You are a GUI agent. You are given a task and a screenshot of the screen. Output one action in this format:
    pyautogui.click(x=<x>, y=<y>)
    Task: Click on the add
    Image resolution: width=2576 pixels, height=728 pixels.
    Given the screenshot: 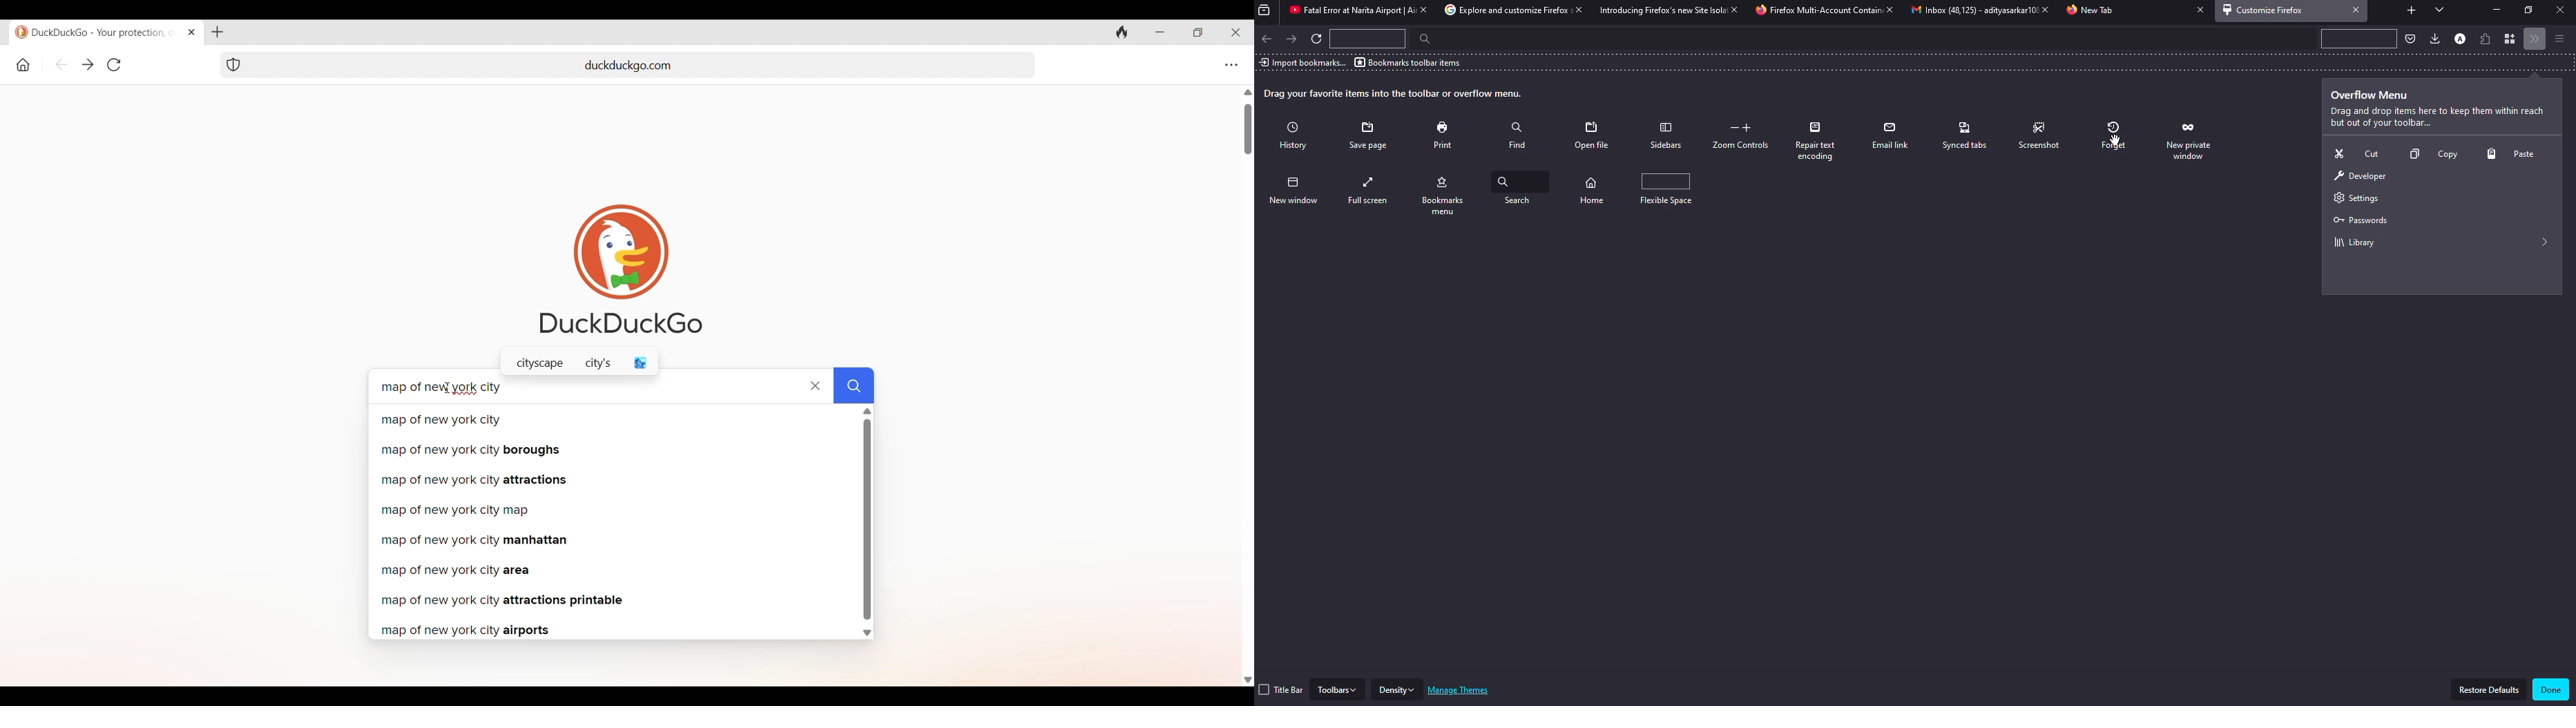 What is the action you would take?
    pyautogui.click(x=2410, y=8)
    